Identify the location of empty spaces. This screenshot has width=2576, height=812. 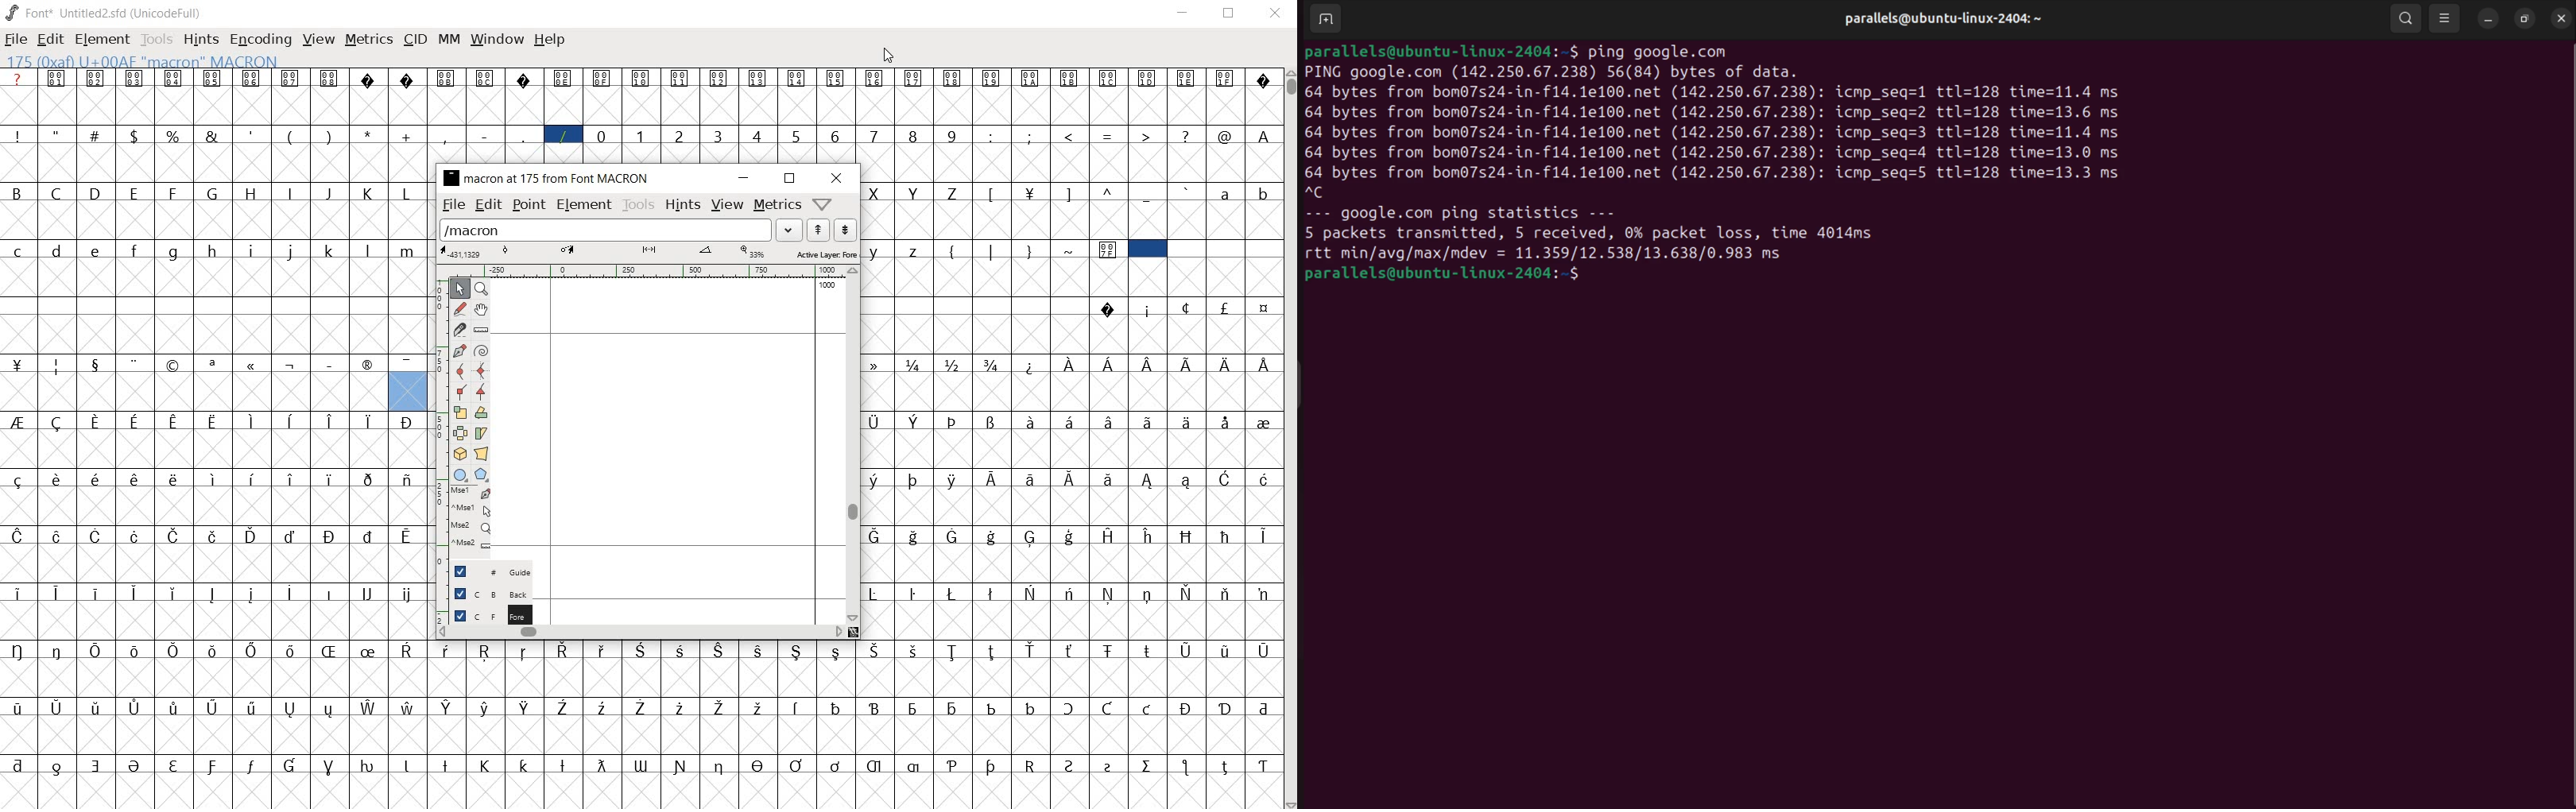
(211, 306).